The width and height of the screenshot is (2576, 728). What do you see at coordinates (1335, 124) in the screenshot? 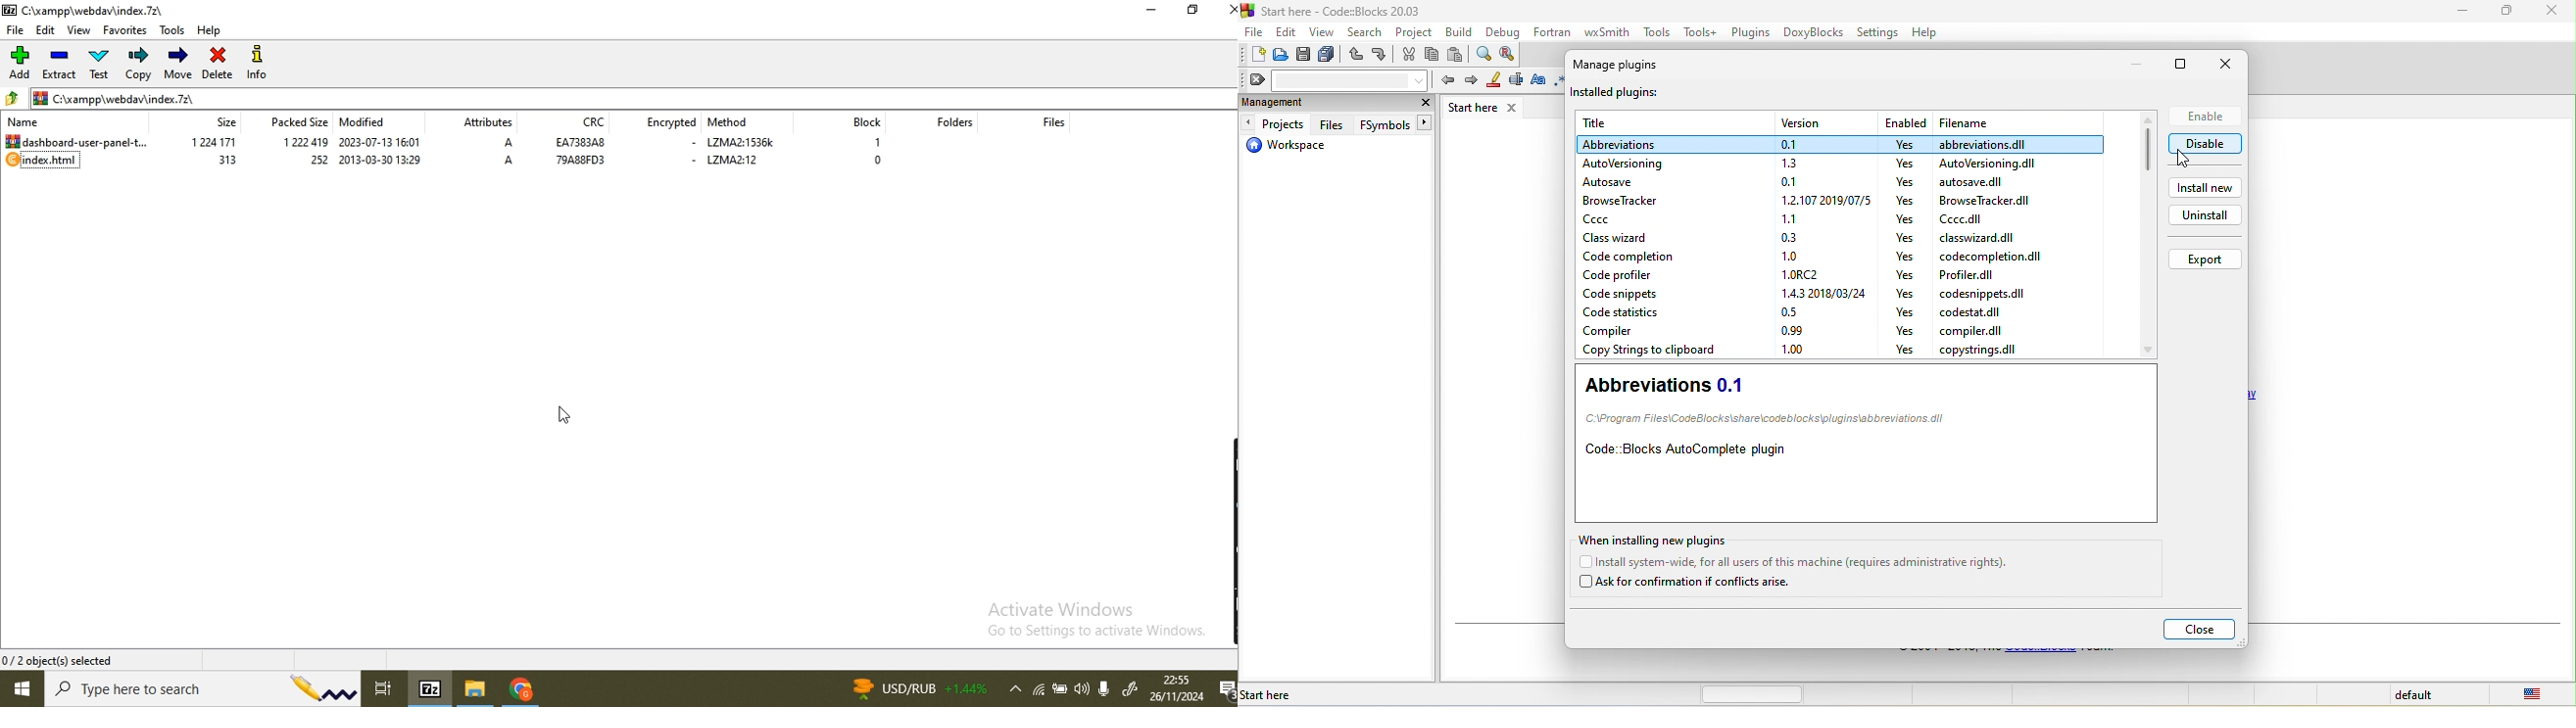
I see `files` at bounding box center [1335, 124].